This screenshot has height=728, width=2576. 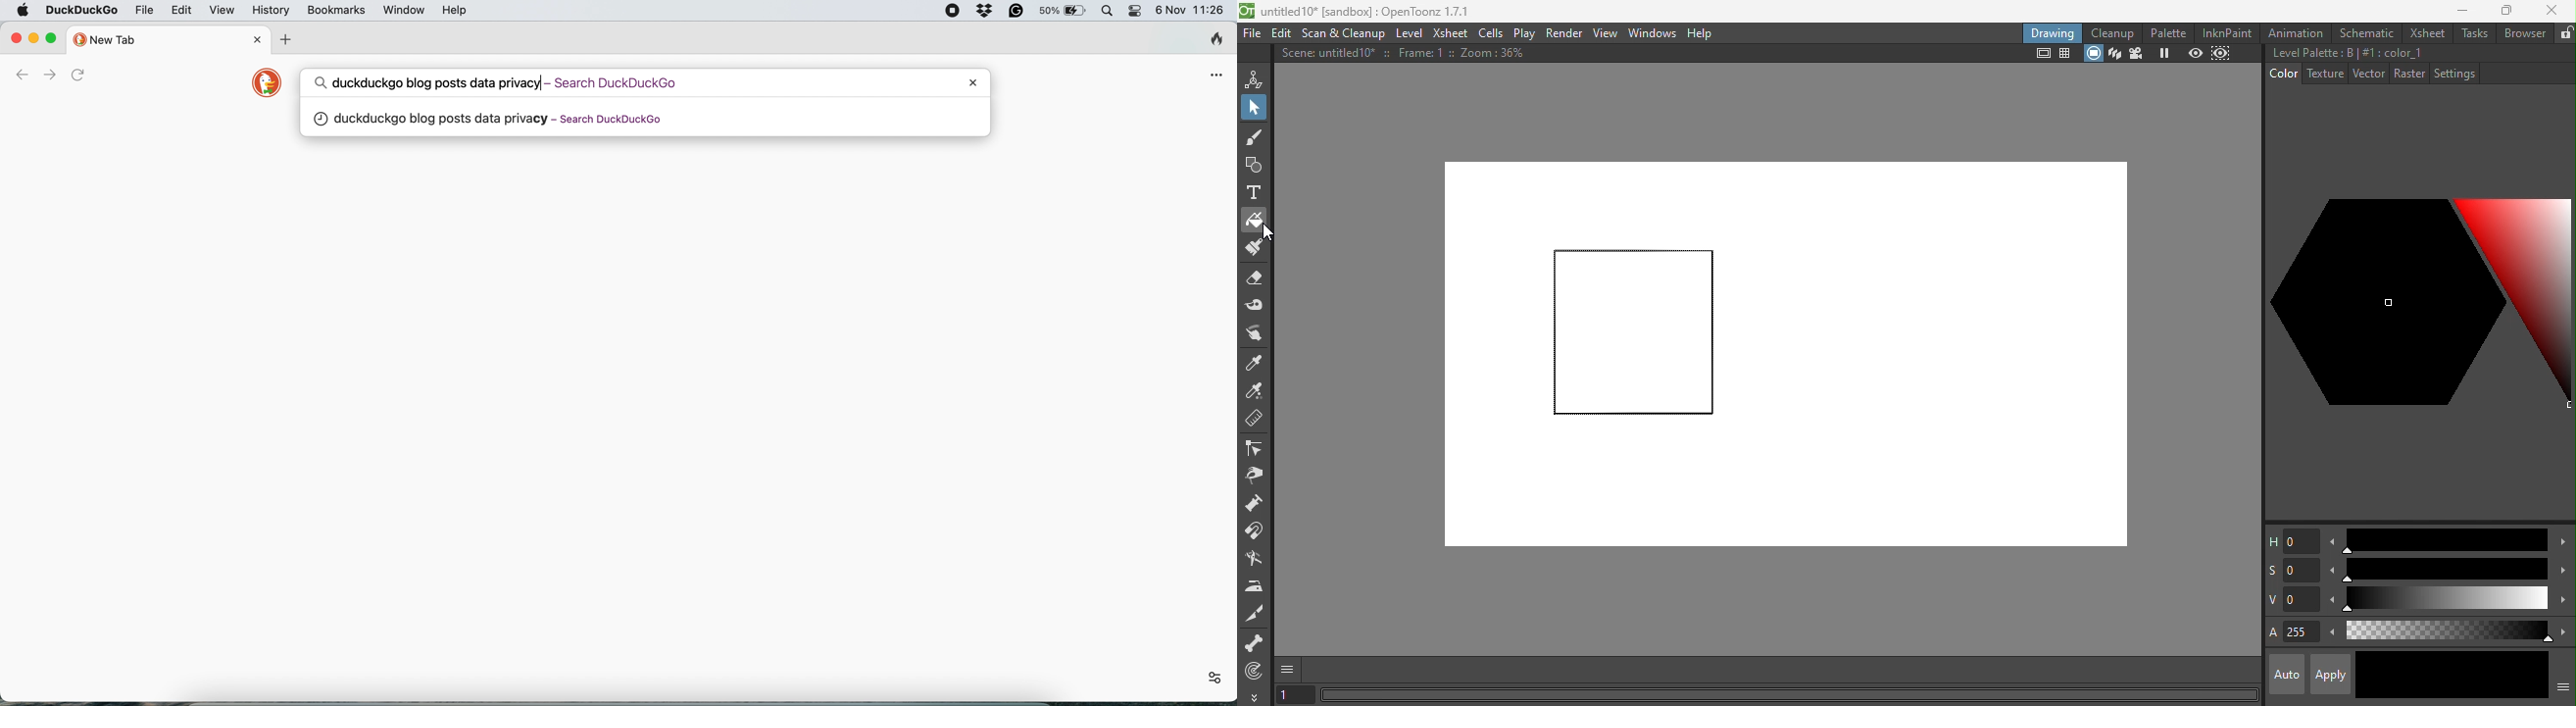 I want to click on Cleanup, so click(x=2112, y=32).